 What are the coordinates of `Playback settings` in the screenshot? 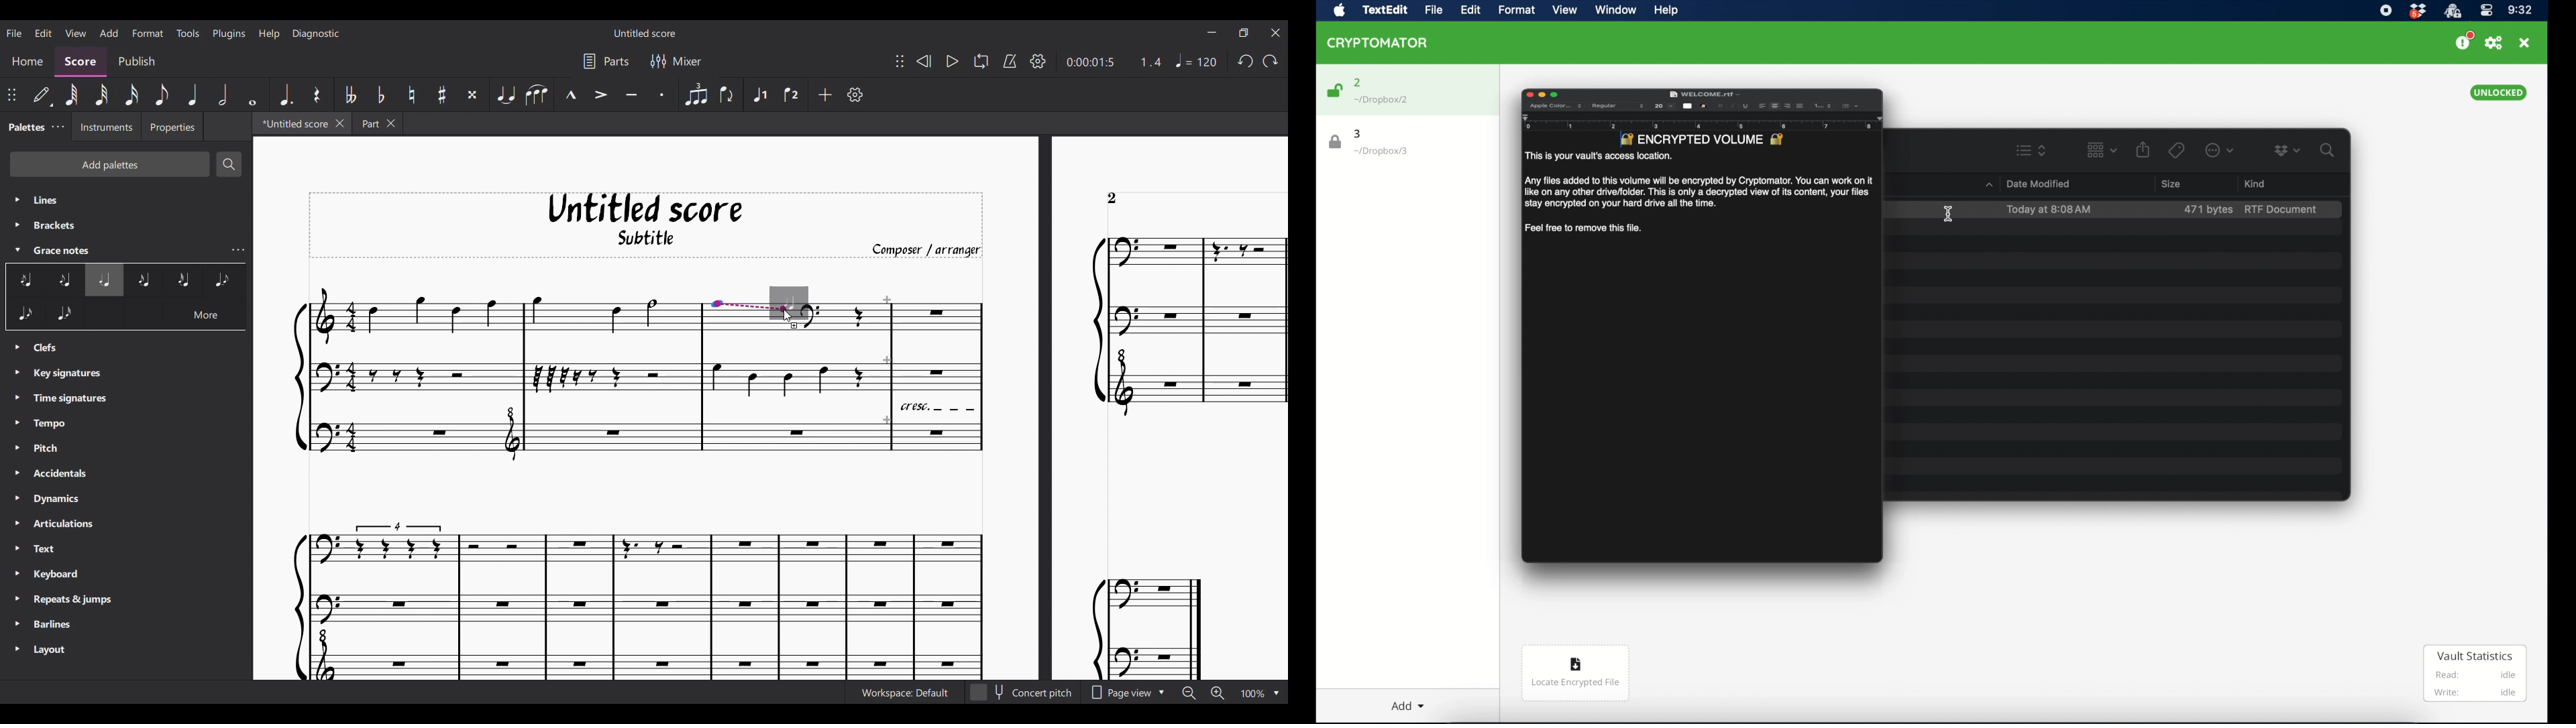 It's located at (1038, 61).